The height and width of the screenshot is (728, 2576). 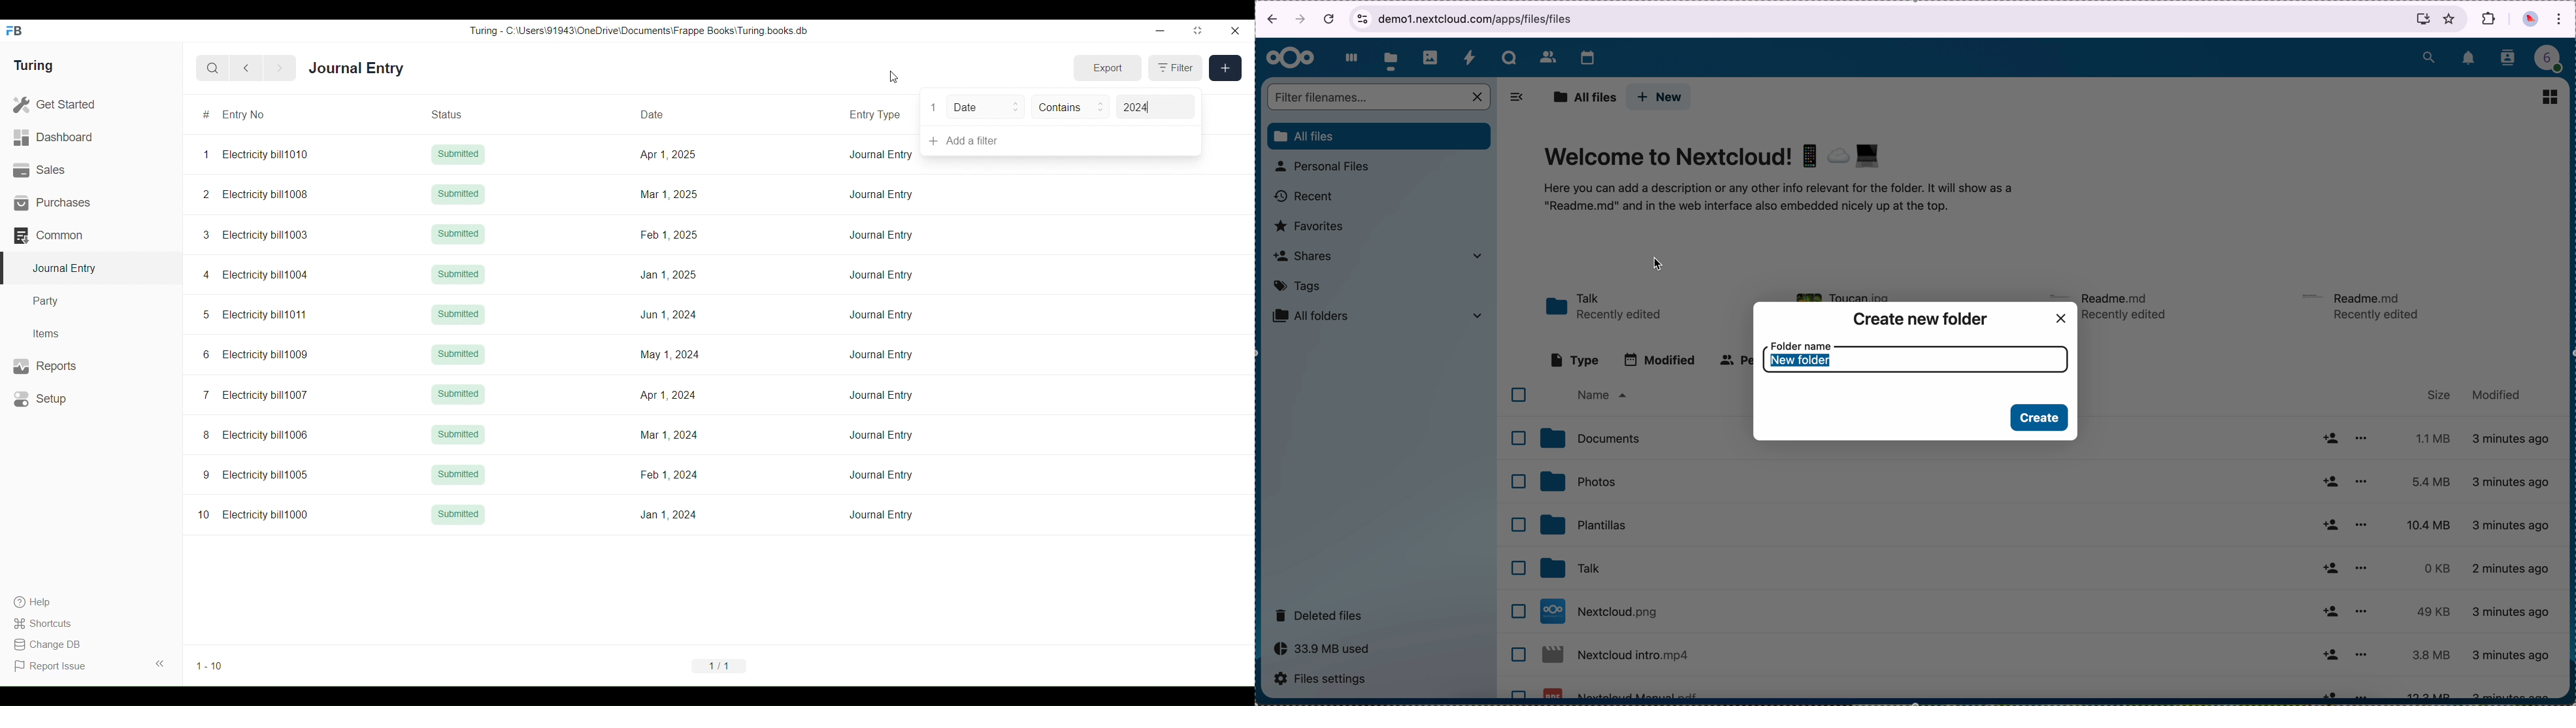 I want to click on Status, so click(x=462, y=114).